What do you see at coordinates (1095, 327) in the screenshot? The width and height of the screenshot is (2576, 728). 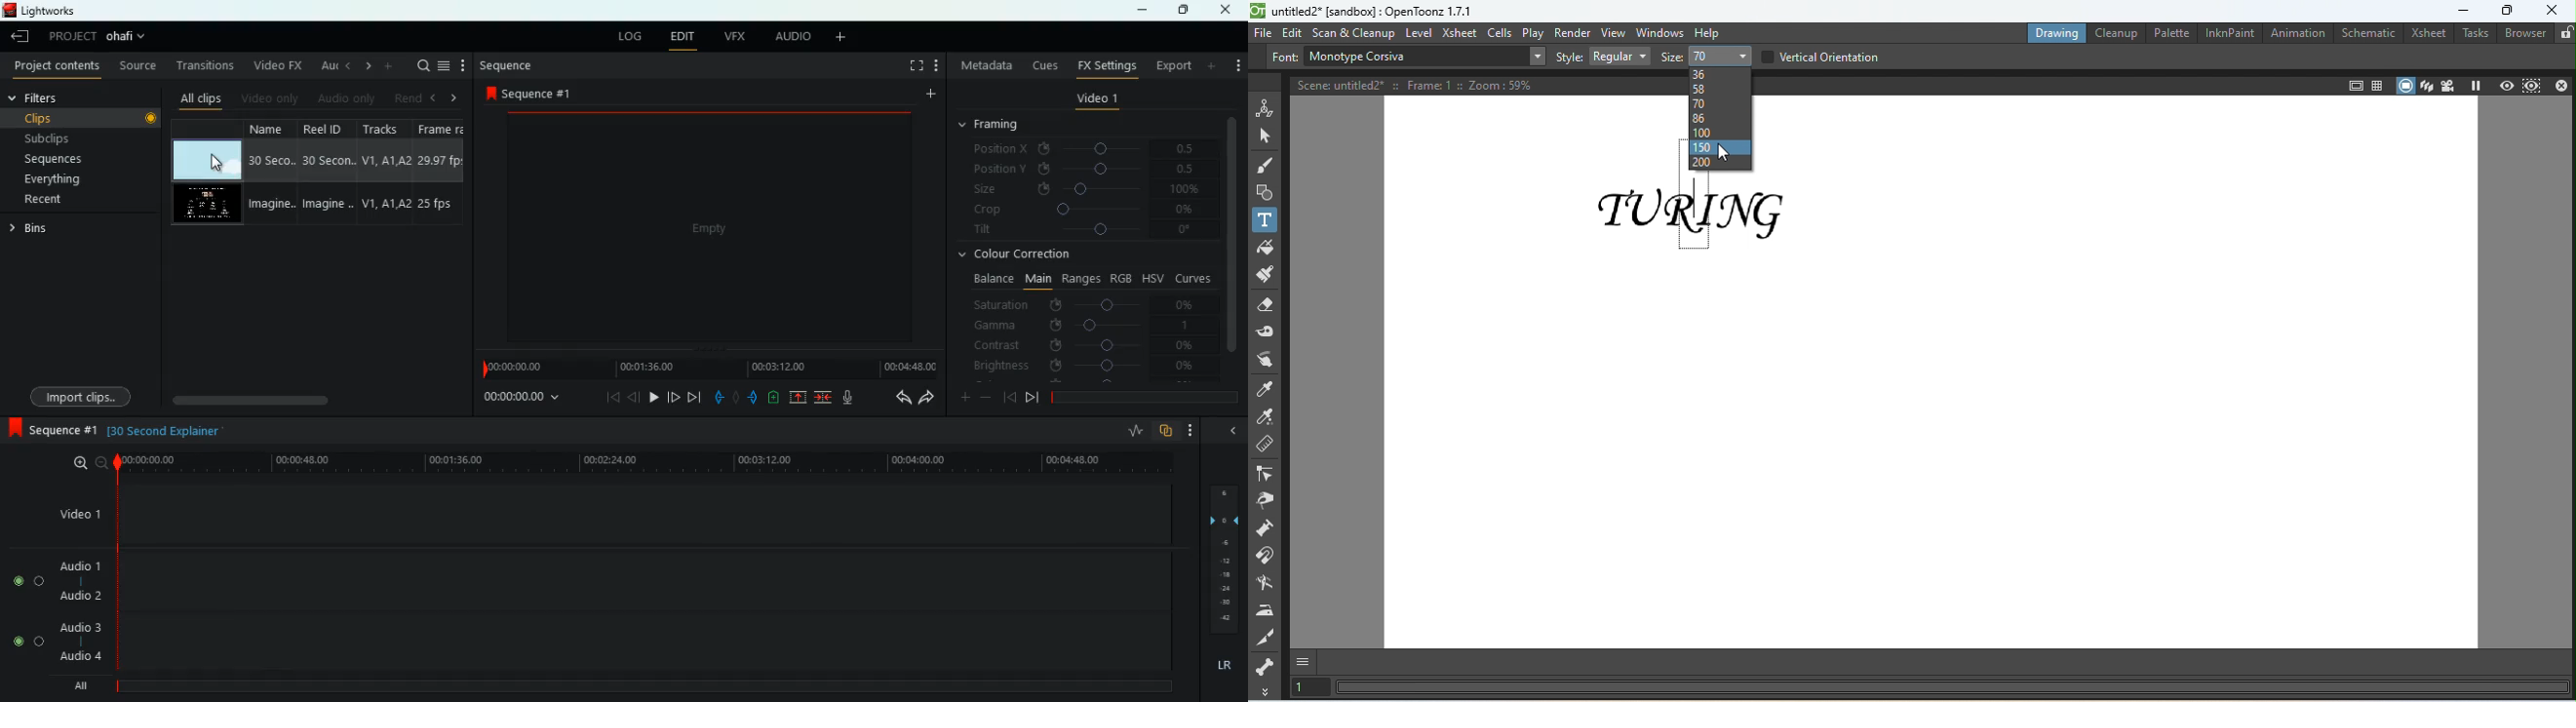 I see `gamma` at bounding box center [1095, 327].